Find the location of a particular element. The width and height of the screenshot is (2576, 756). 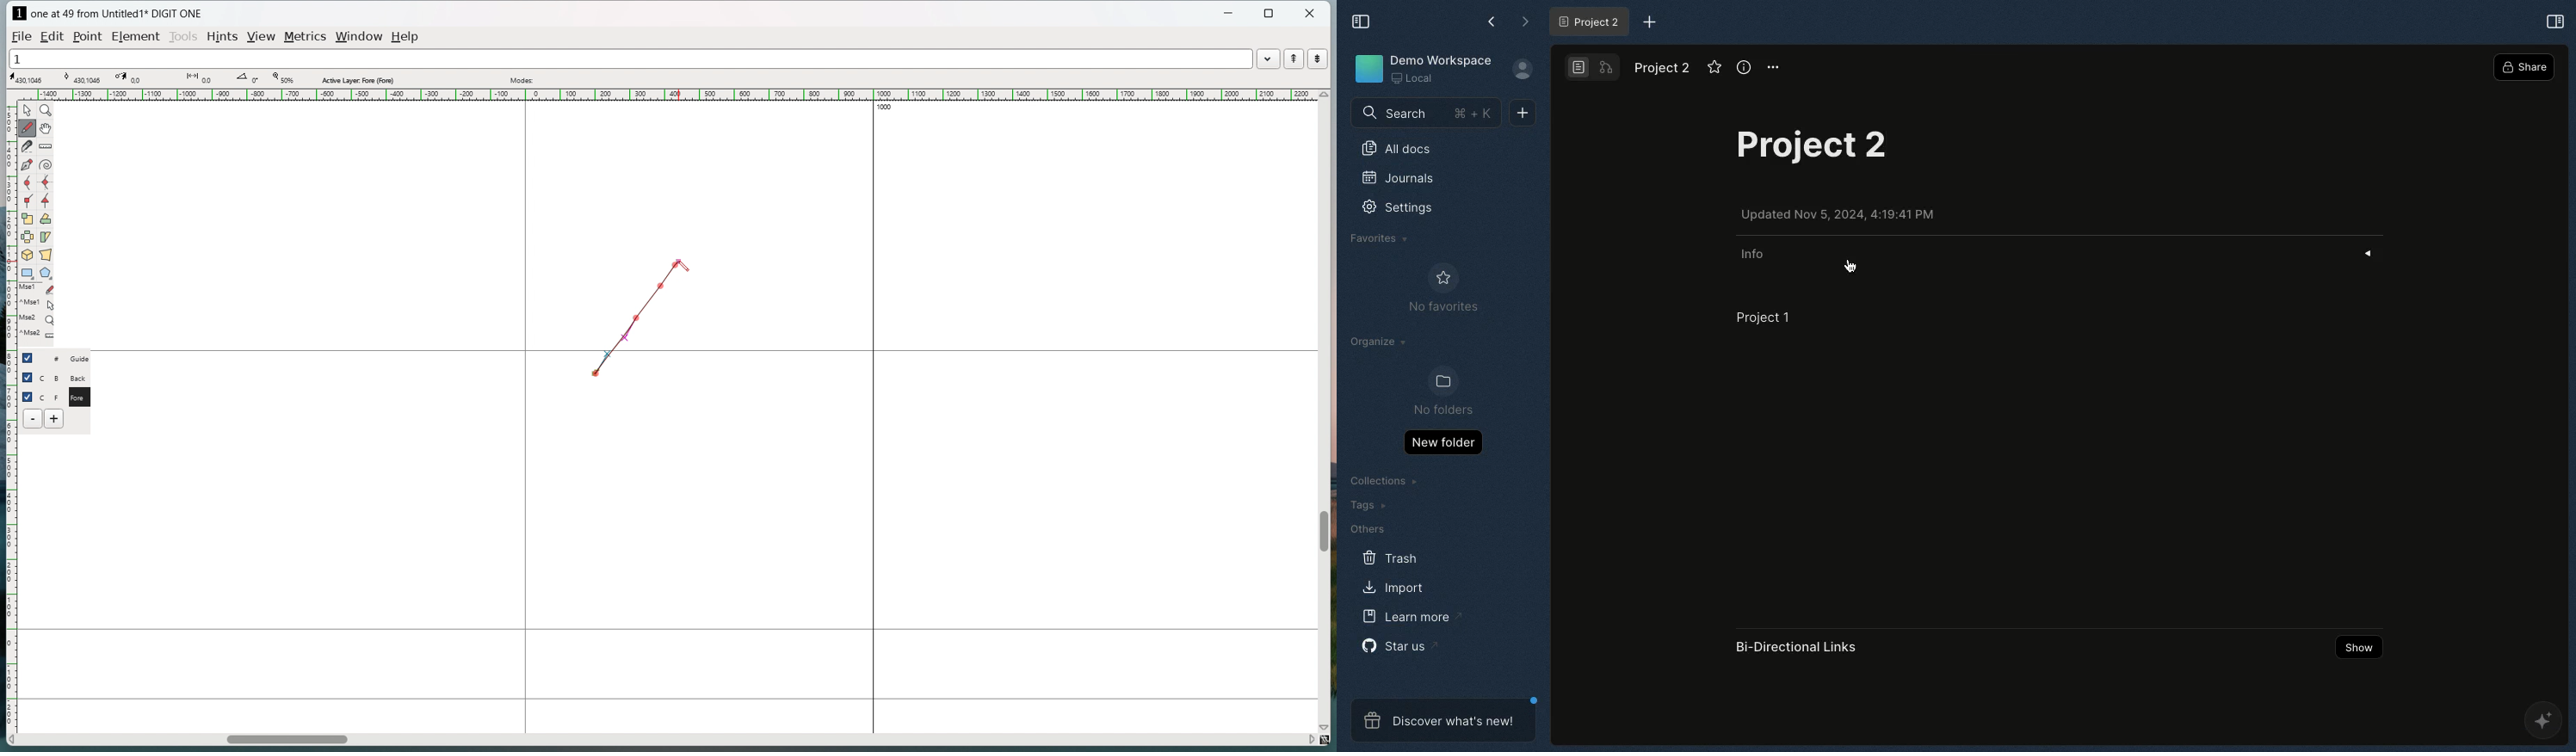

metrics is located at coordinates (307, 38).